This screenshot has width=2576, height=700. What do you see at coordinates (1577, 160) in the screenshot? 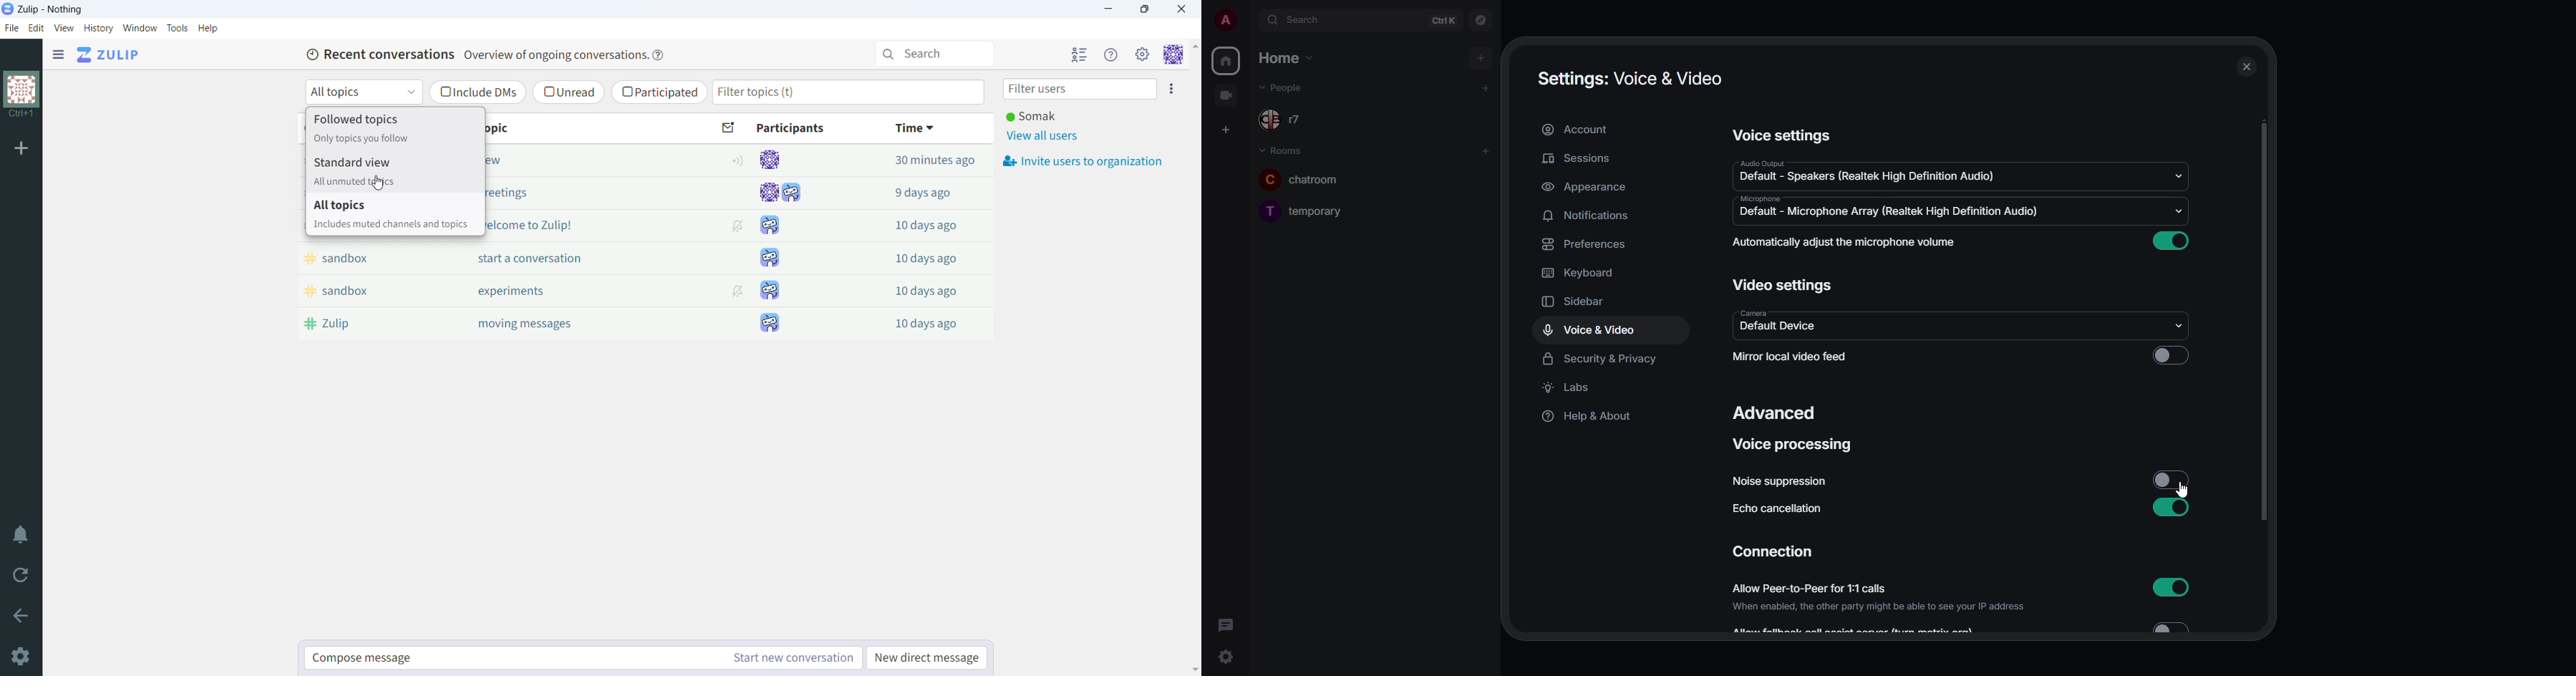
I see `sessions` at bounding box center [1577, 160].